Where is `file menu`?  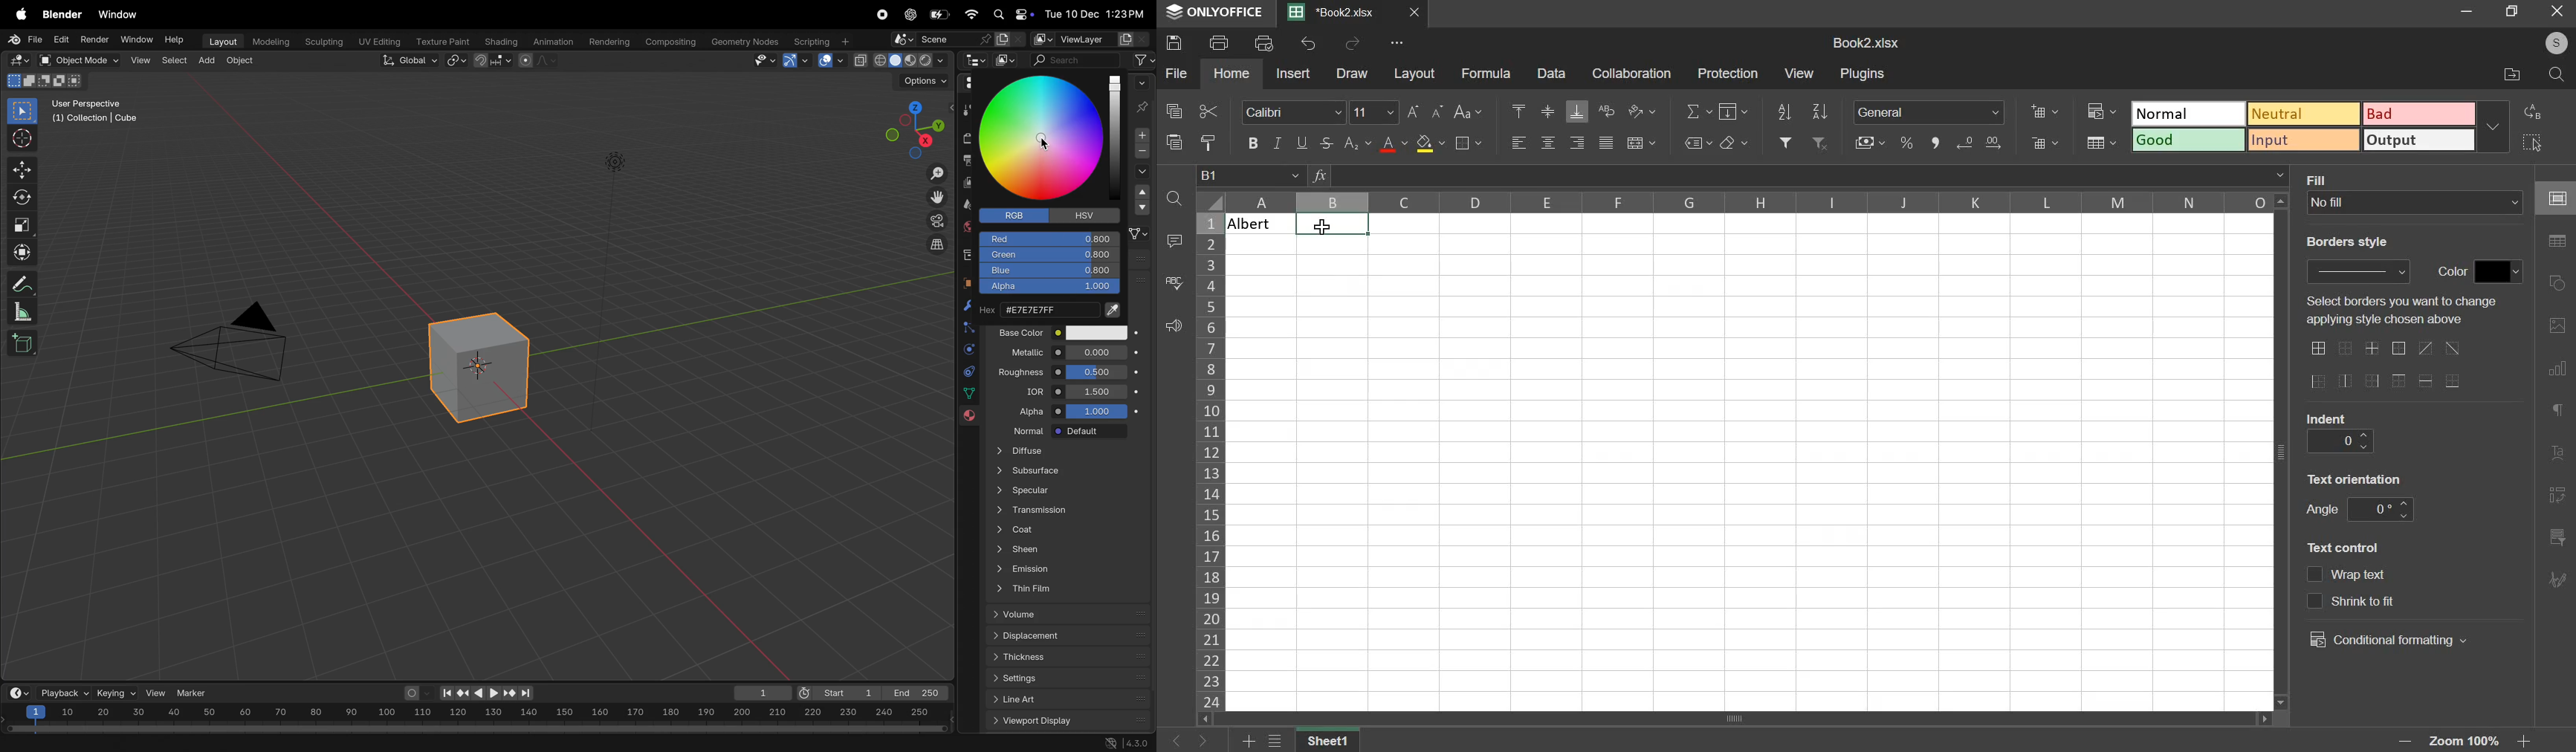 file menu is located at coordinates (1276, 741).